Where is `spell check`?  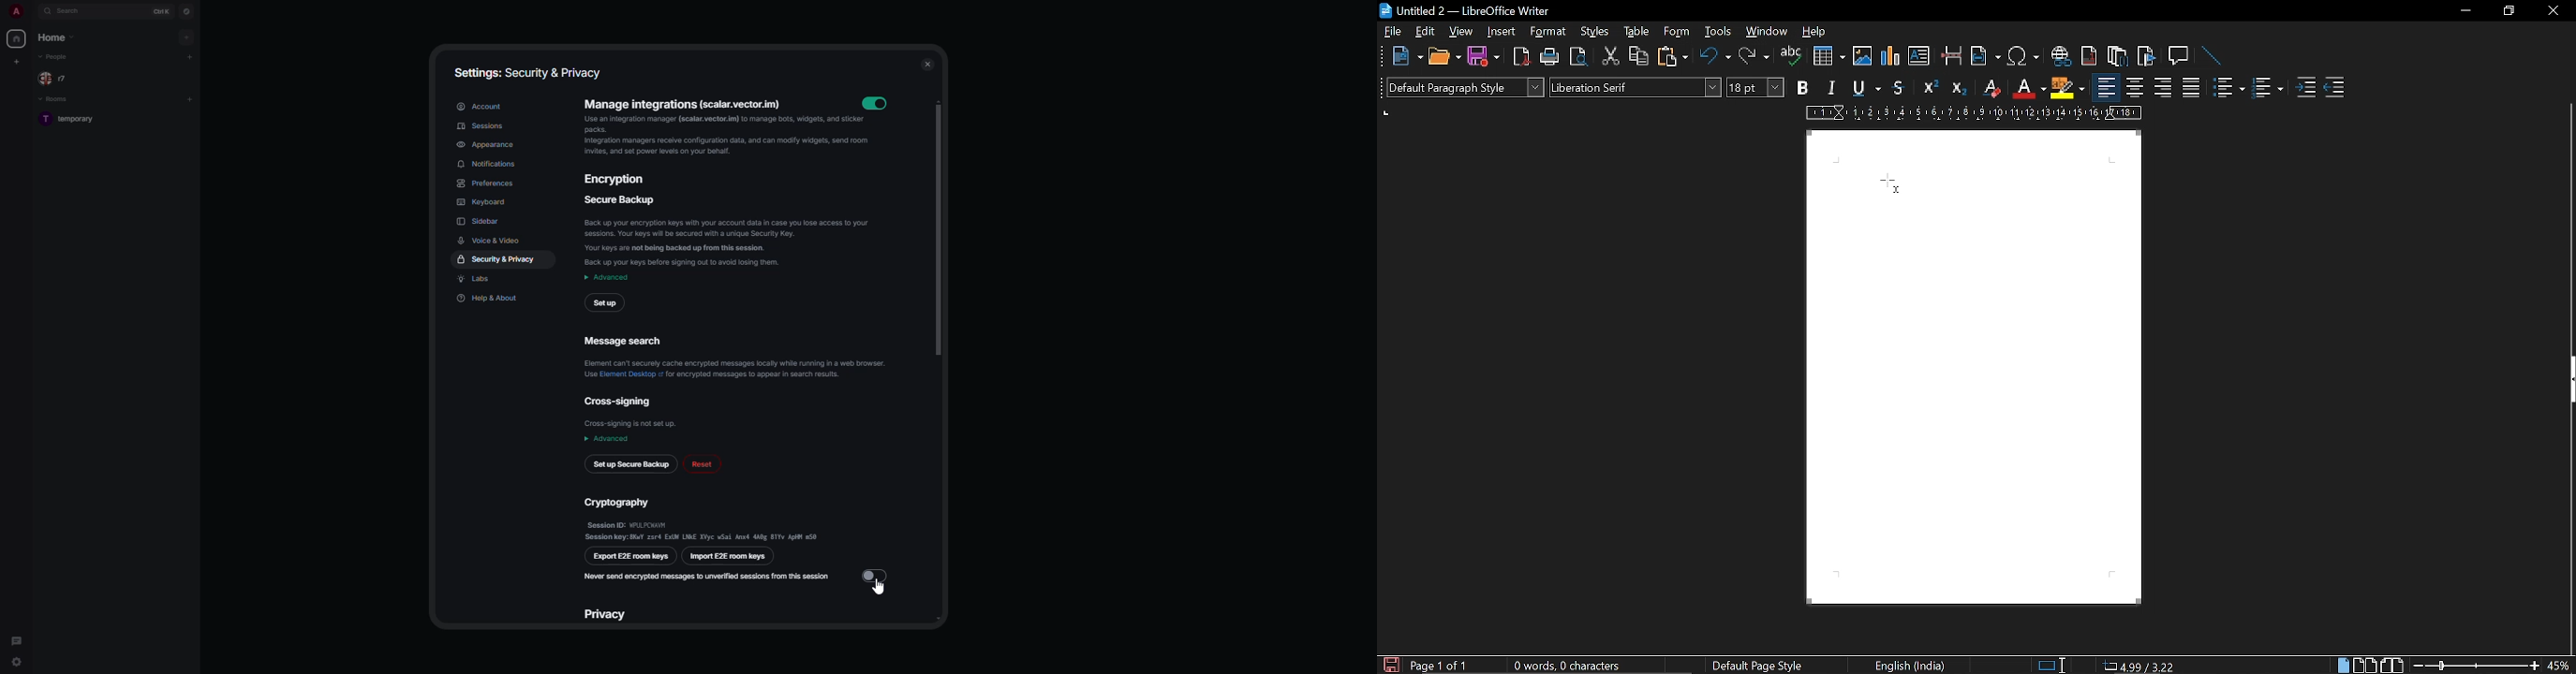
spell check is located at coordinates (1790, 58).